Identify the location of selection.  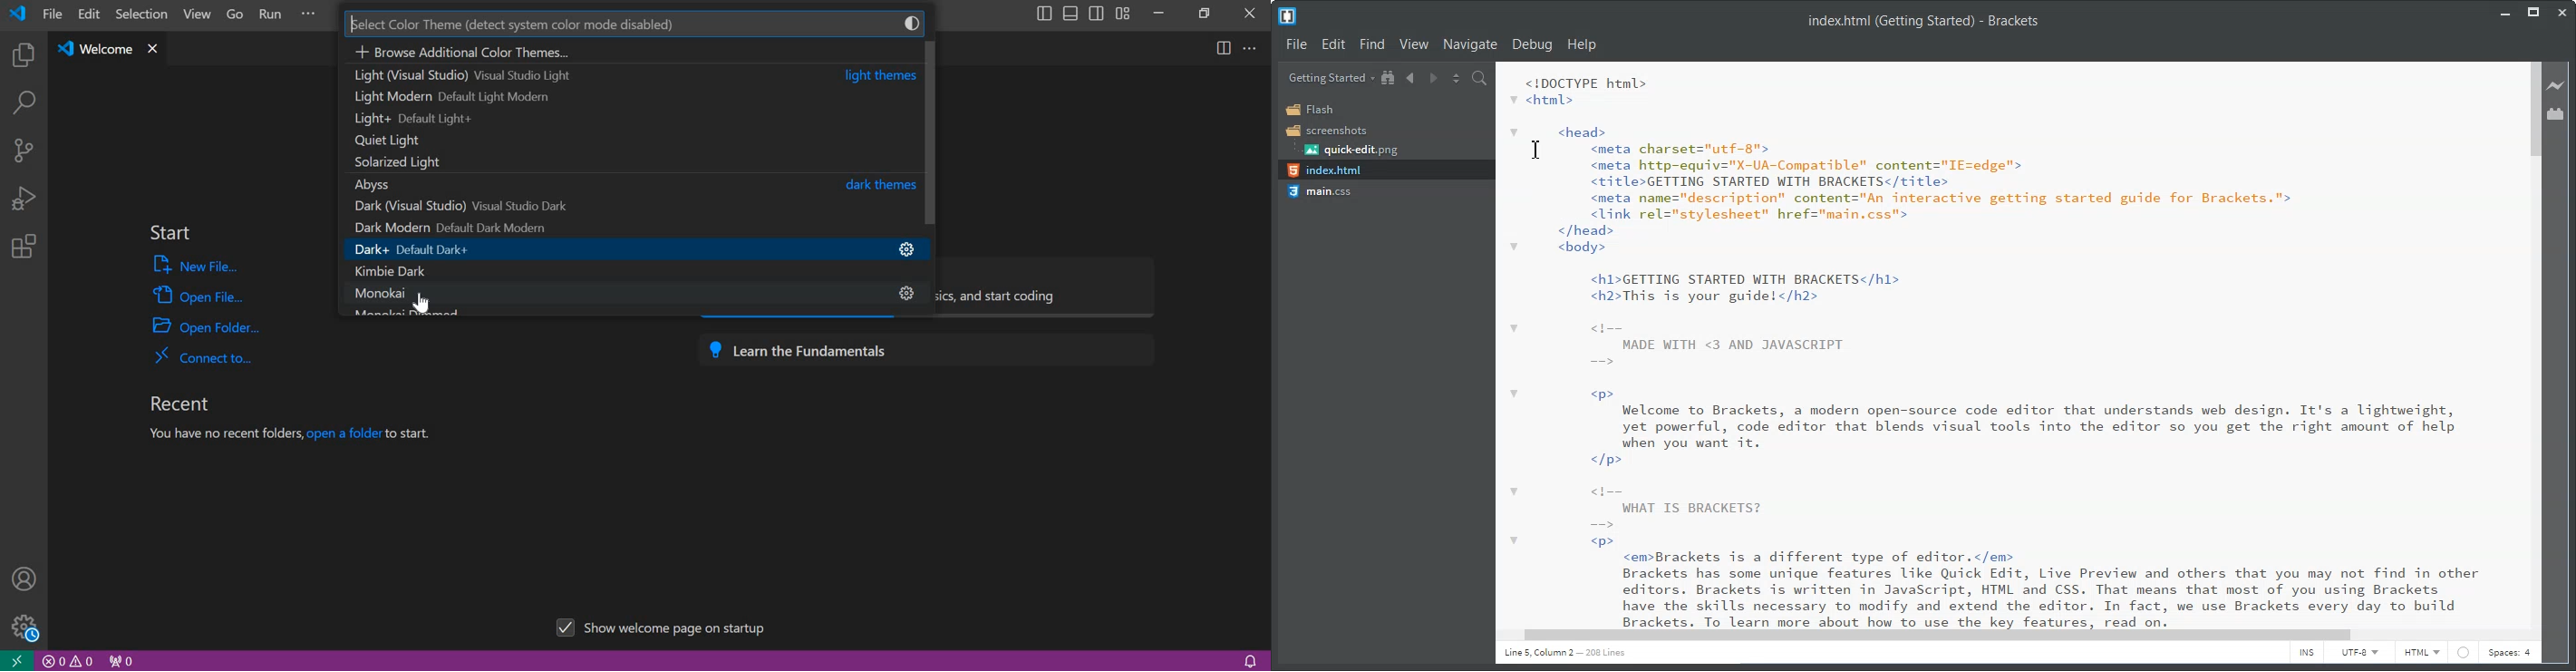
(142, 13).